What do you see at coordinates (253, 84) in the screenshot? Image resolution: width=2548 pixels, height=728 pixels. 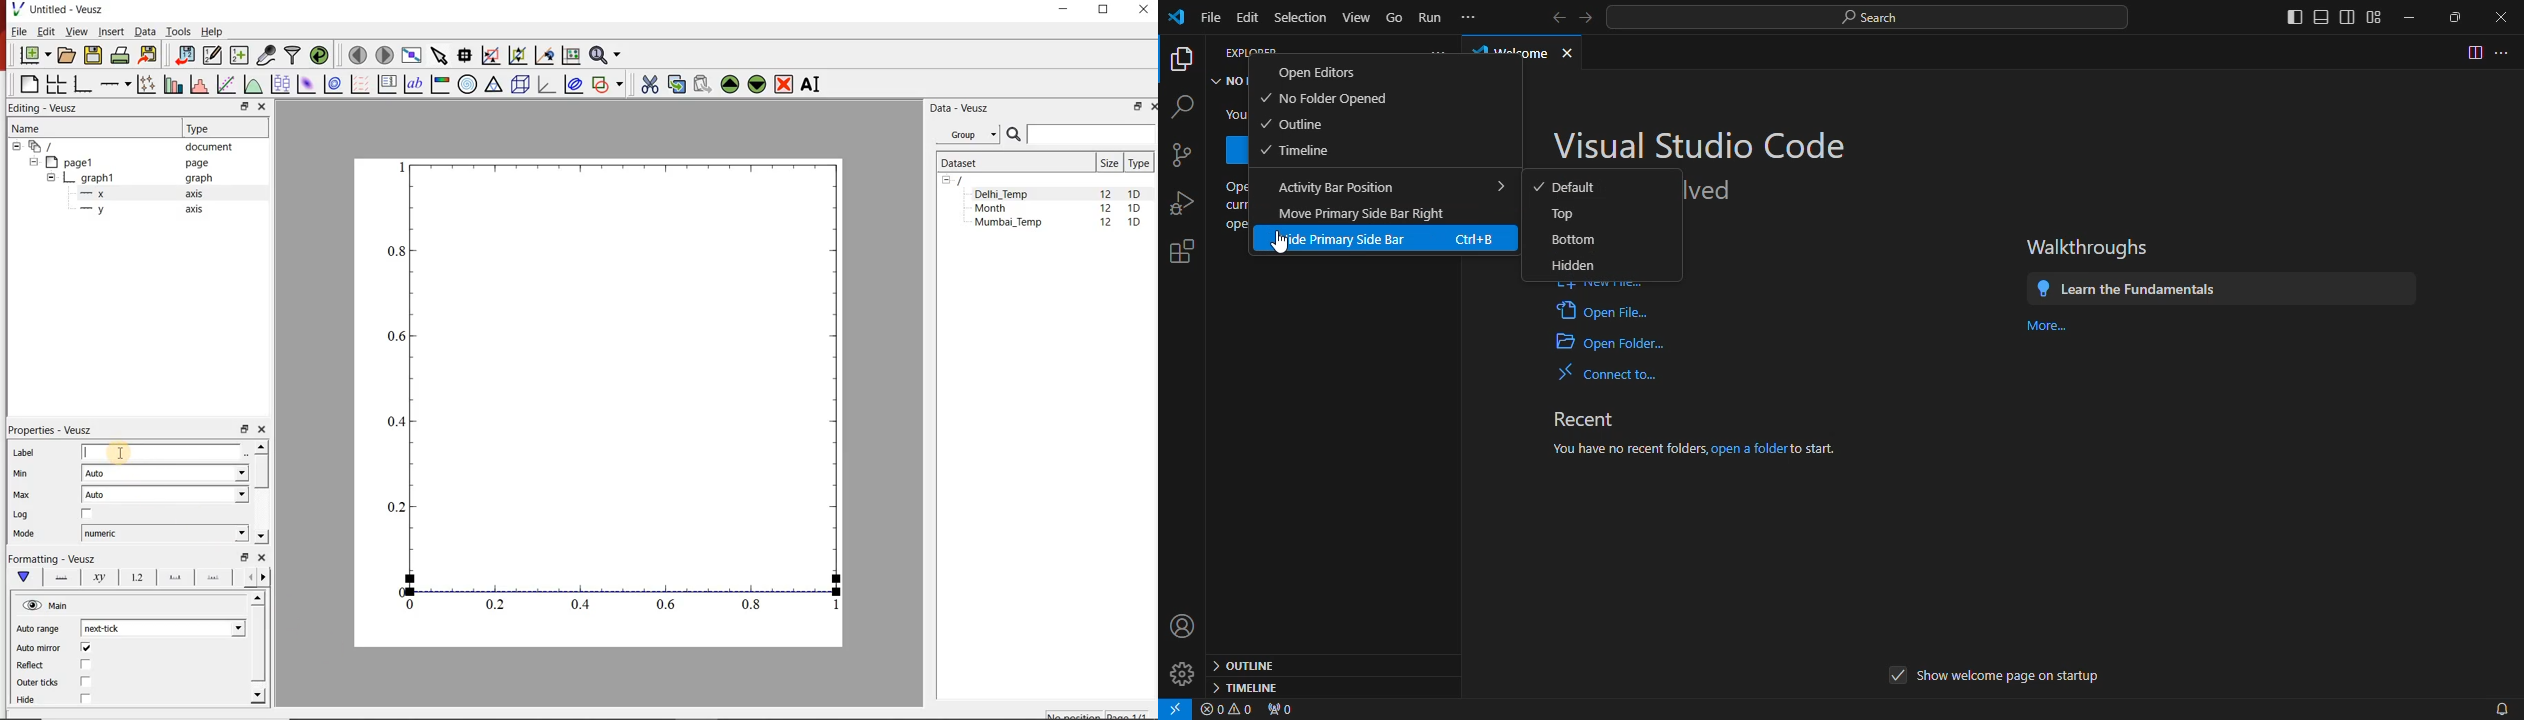 I see `plot a function` at bounding box center [253, 84].